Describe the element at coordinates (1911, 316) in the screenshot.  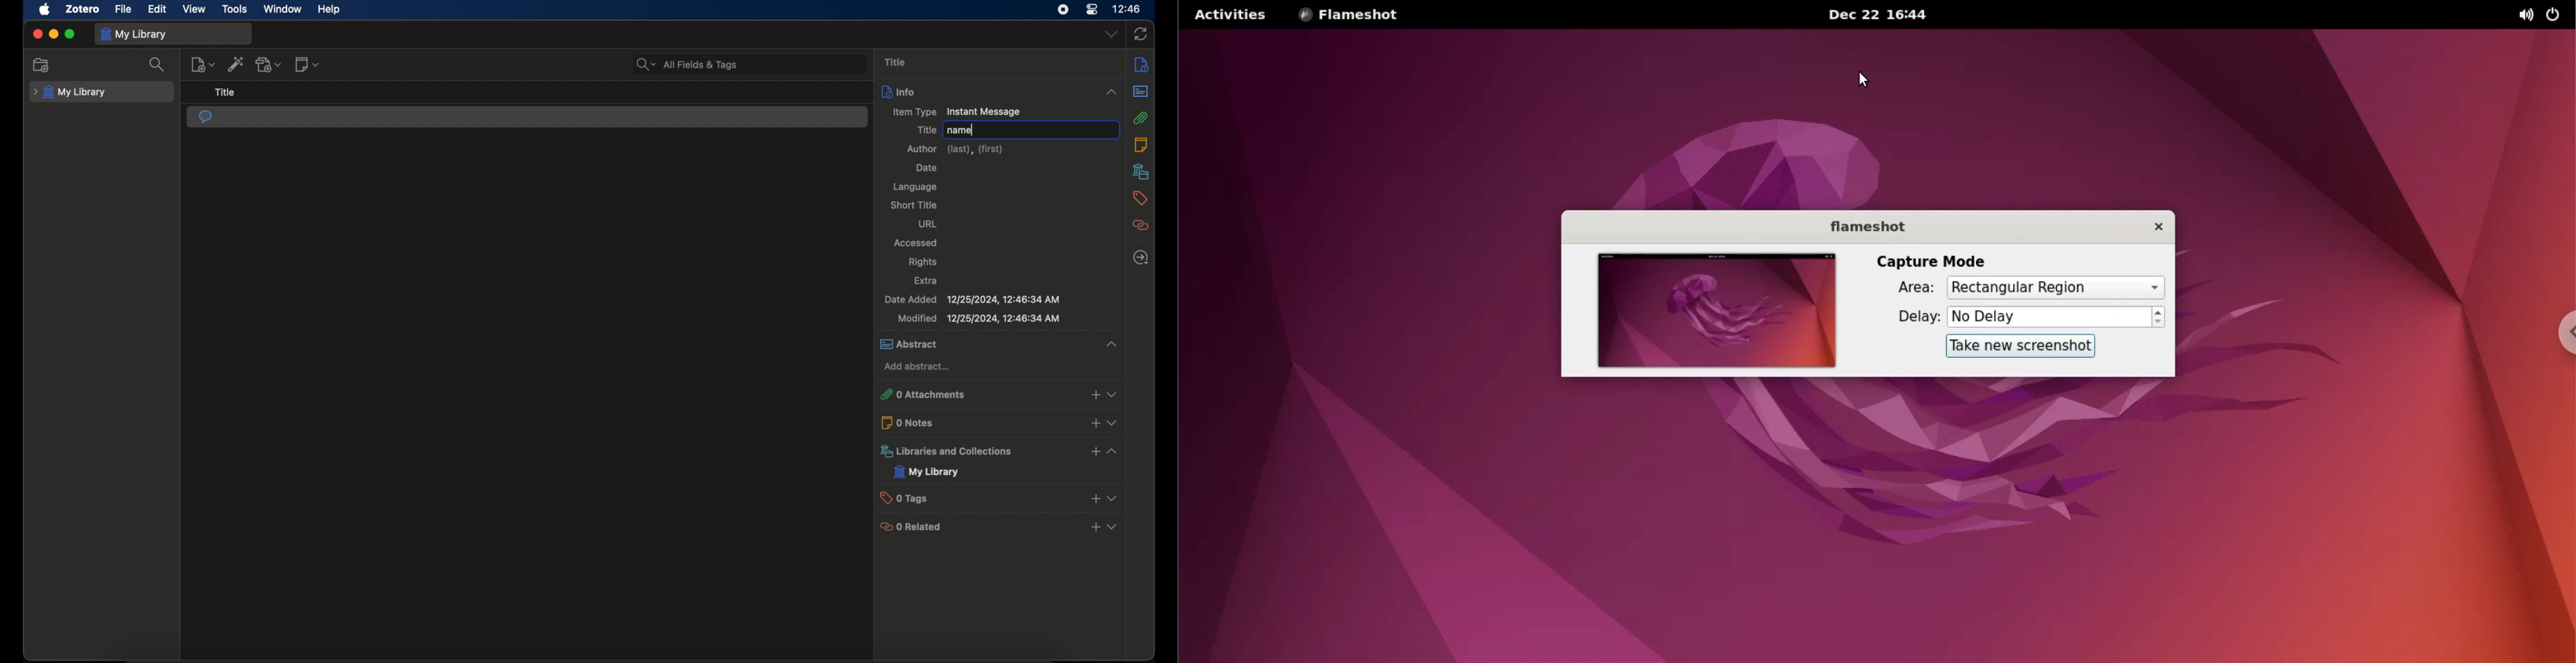
I see `delay:` at that location.